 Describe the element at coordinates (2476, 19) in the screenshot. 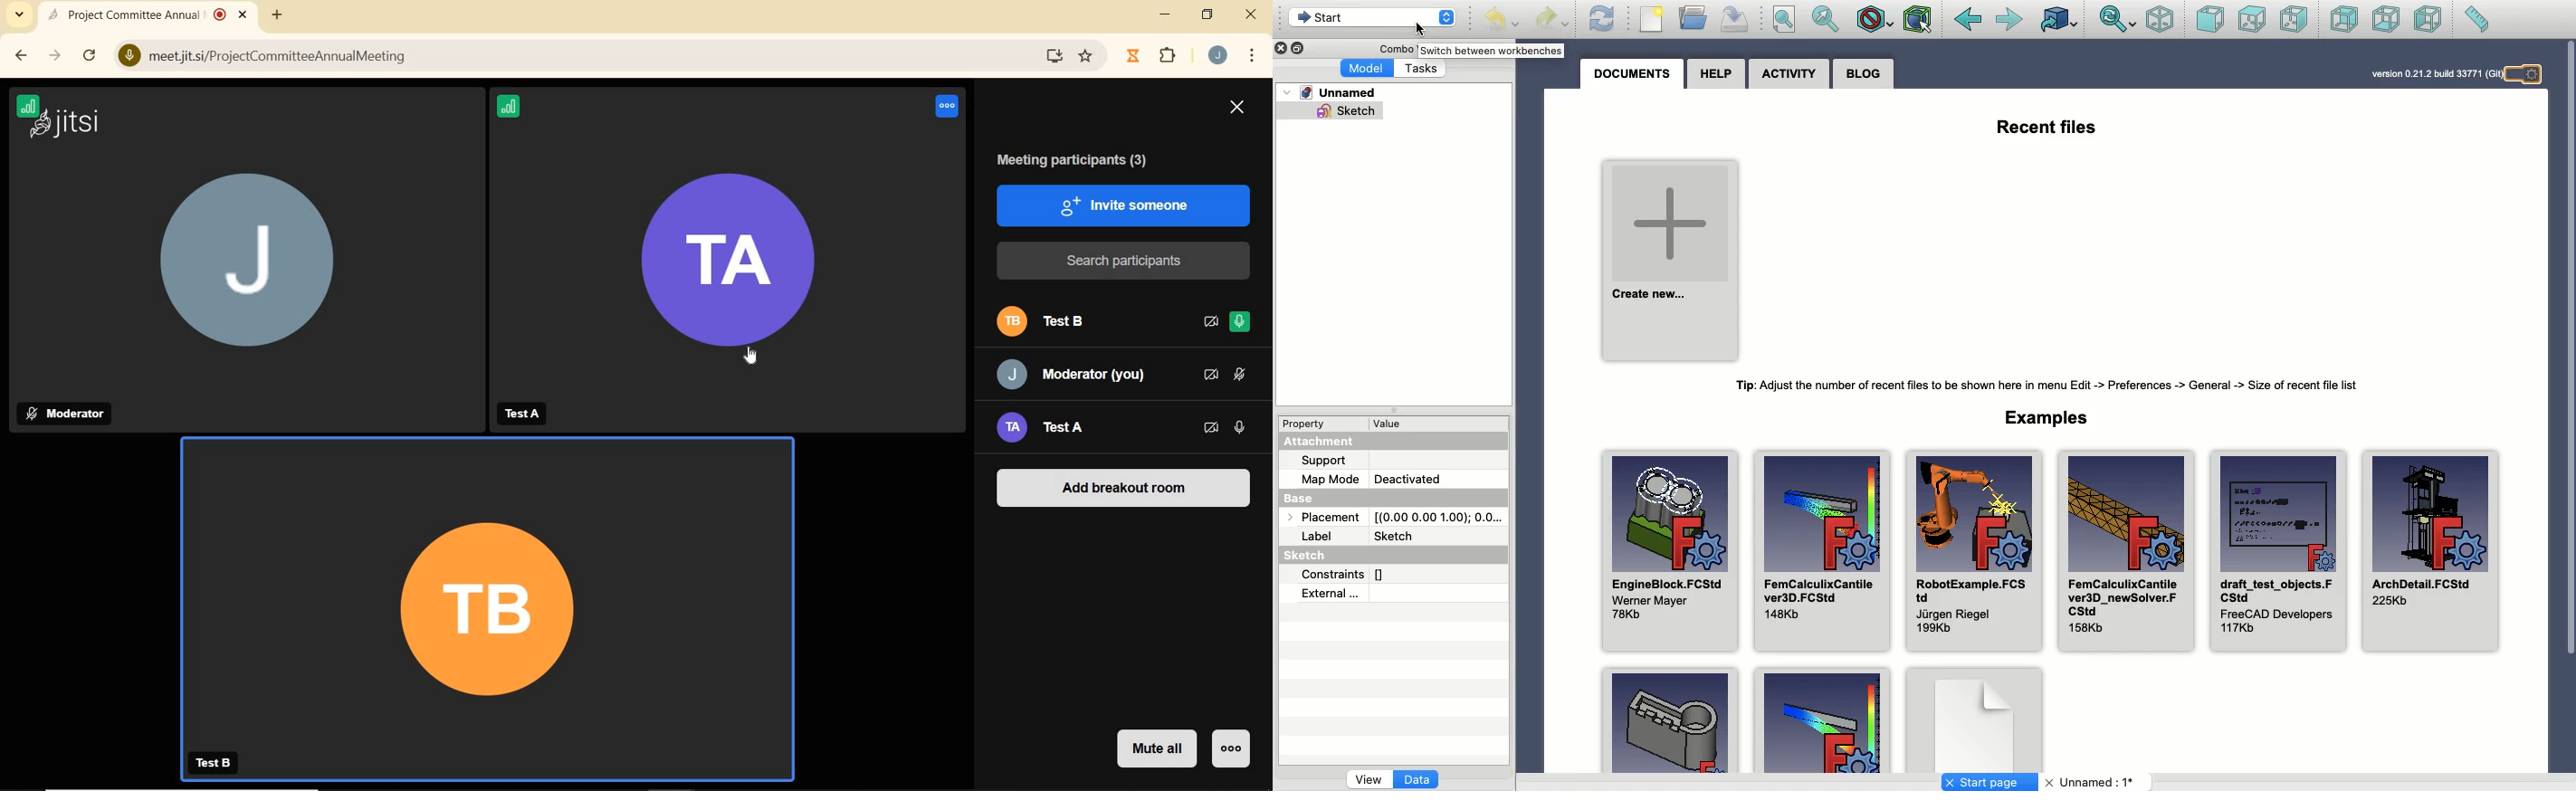

I see `Measure` at that location.